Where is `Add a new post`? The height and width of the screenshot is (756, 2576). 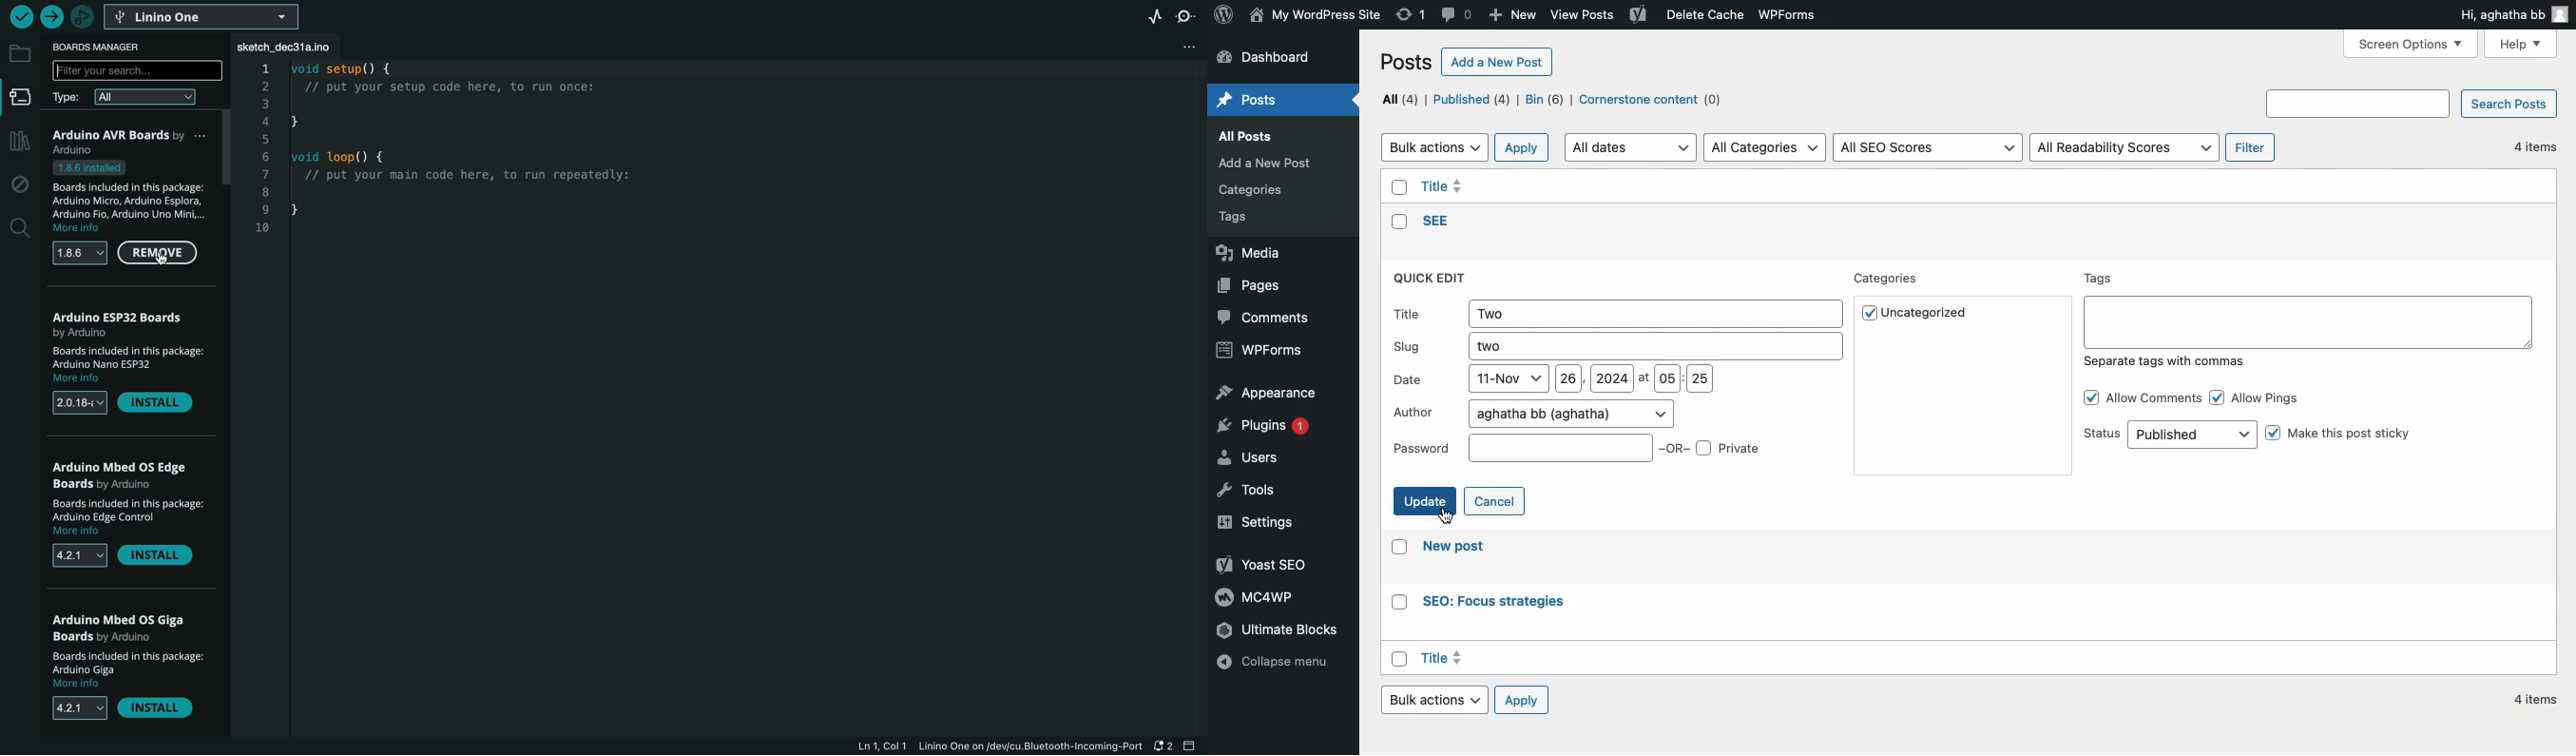
Add a new post is located at coordinates (1270, 163).